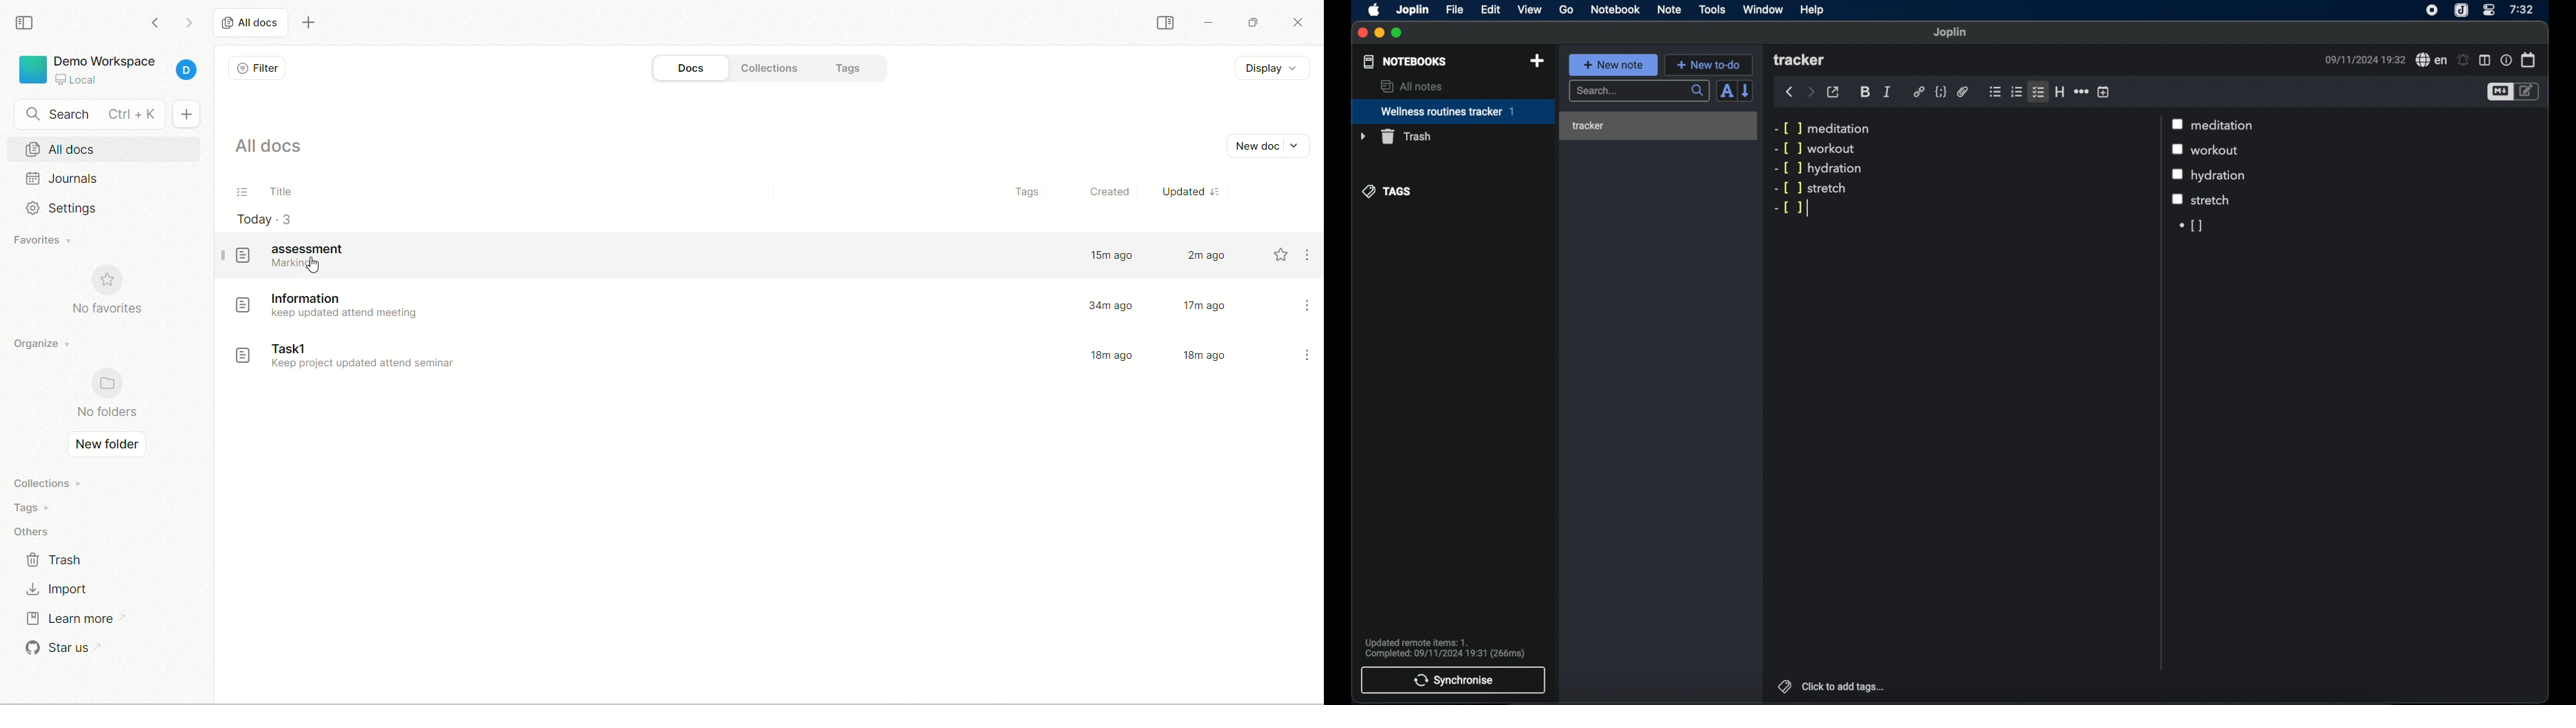 This screenshot has width=2576, height=728. I want to click on note properties, so click(2506, 59).